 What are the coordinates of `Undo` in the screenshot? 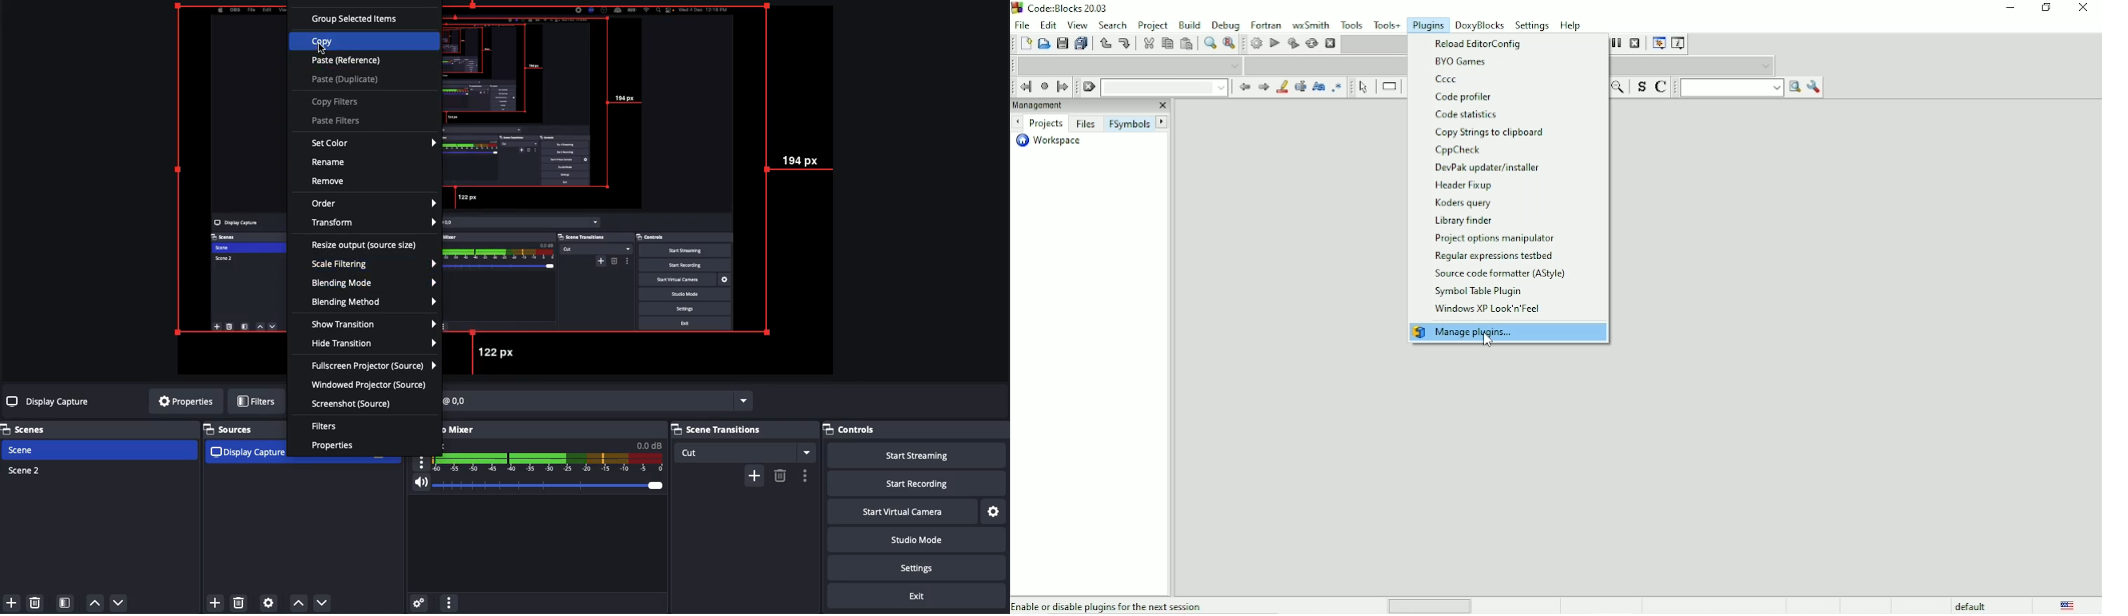 It's located at (1104, 43).